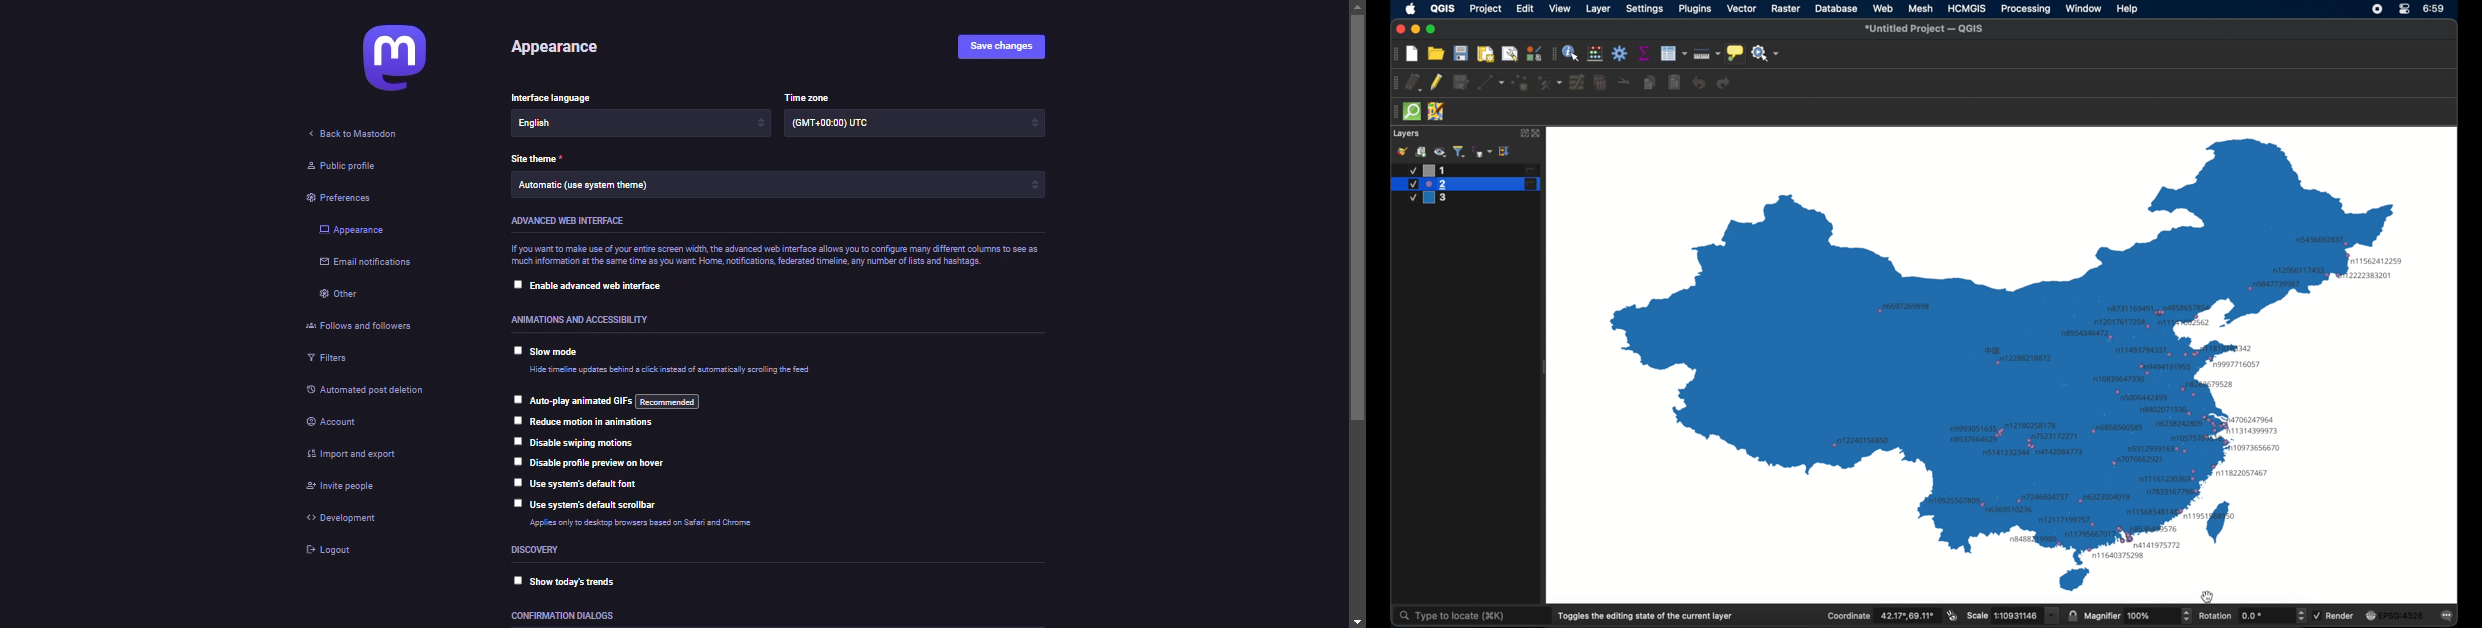 This screenshot has height=644, width=2492. What do you see at coordinates (1401, 151) in the screenshot?
I see `styling panel` at bounding box center [1401, 151].